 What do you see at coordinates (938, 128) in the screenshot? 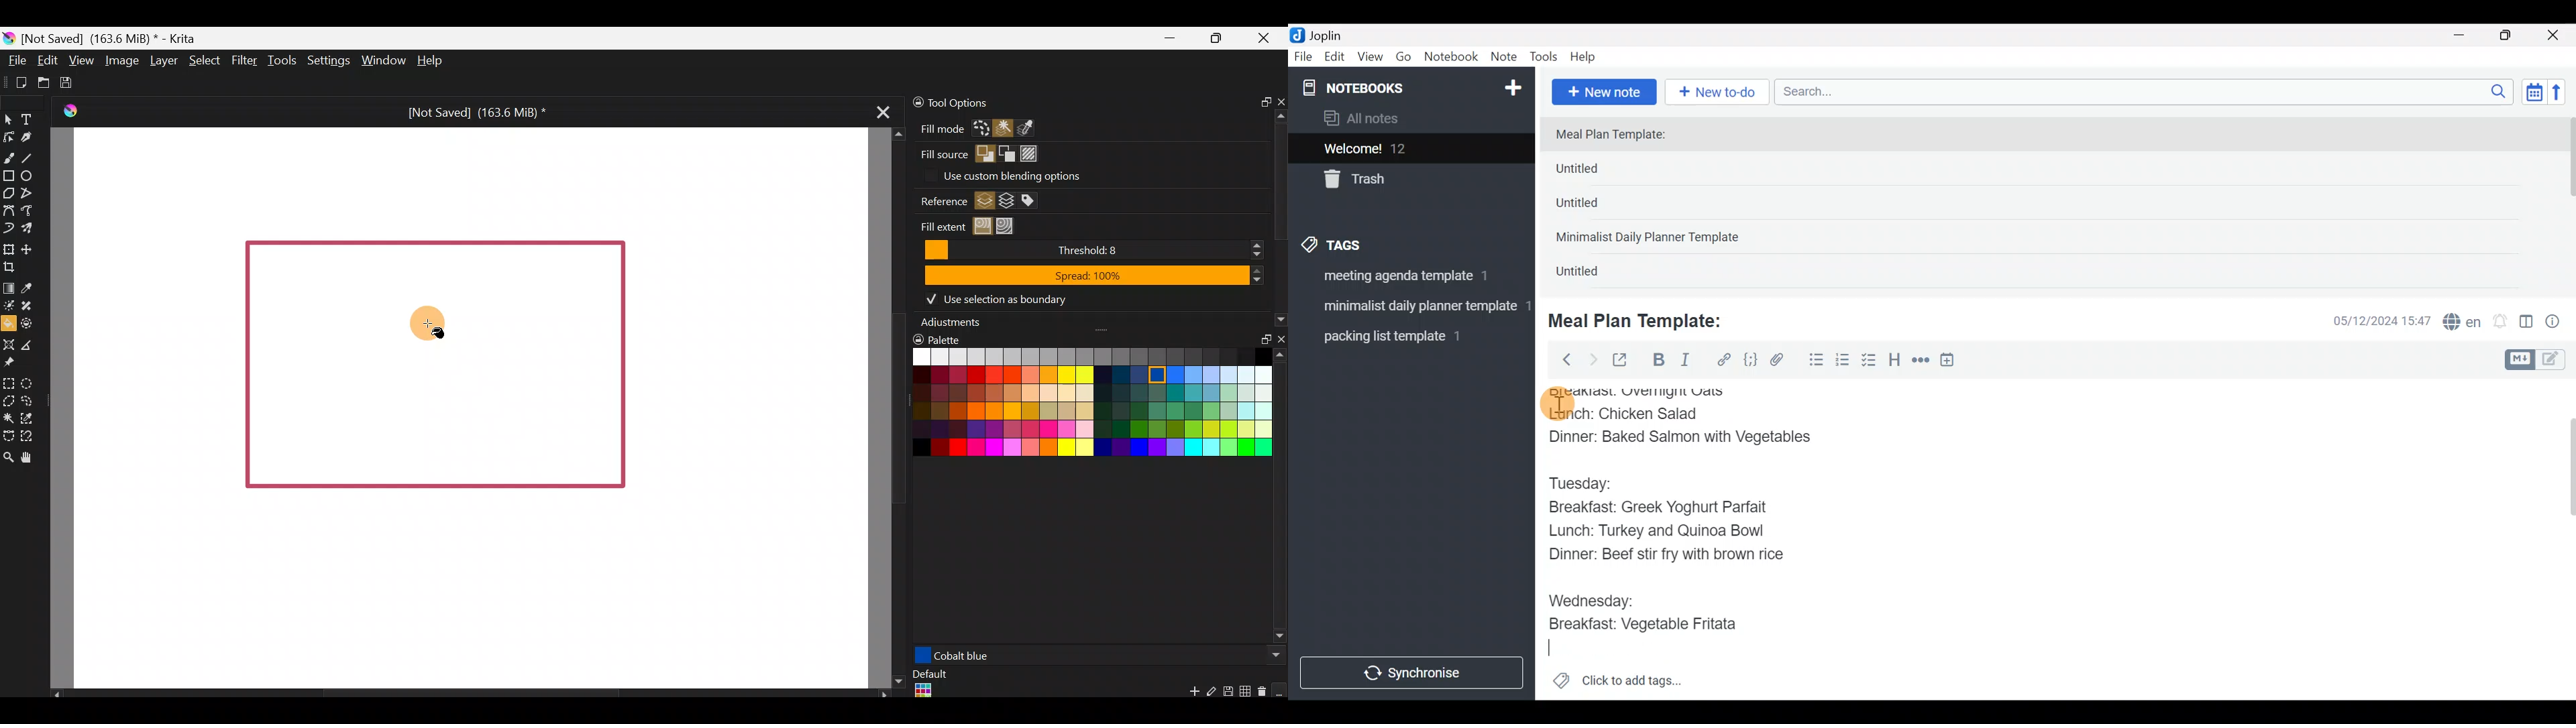
I see `Fill mode` at bounding box center [938, 128].